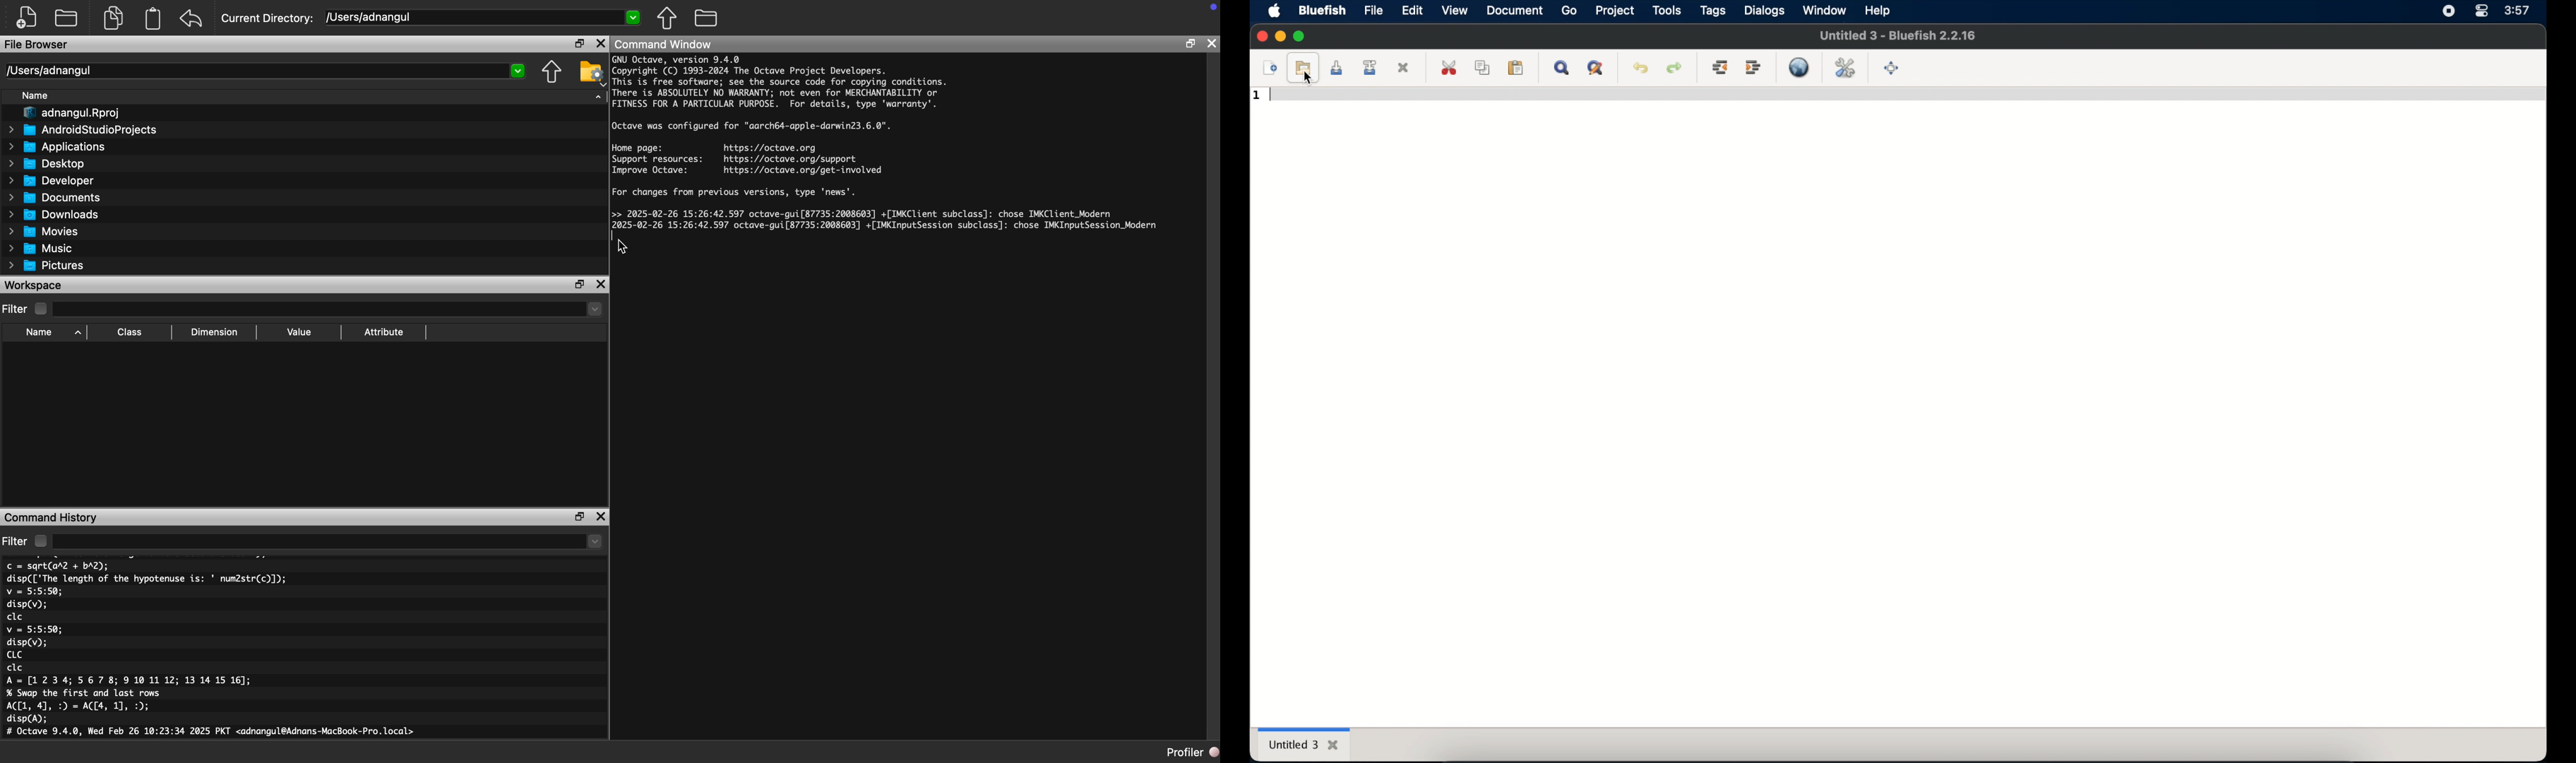 The width and height of the screenshot is (2576, 784). What do you see at coordinates (384, 332) in the screenshot?
I see `Attribute` at bounding box center [384, 332].